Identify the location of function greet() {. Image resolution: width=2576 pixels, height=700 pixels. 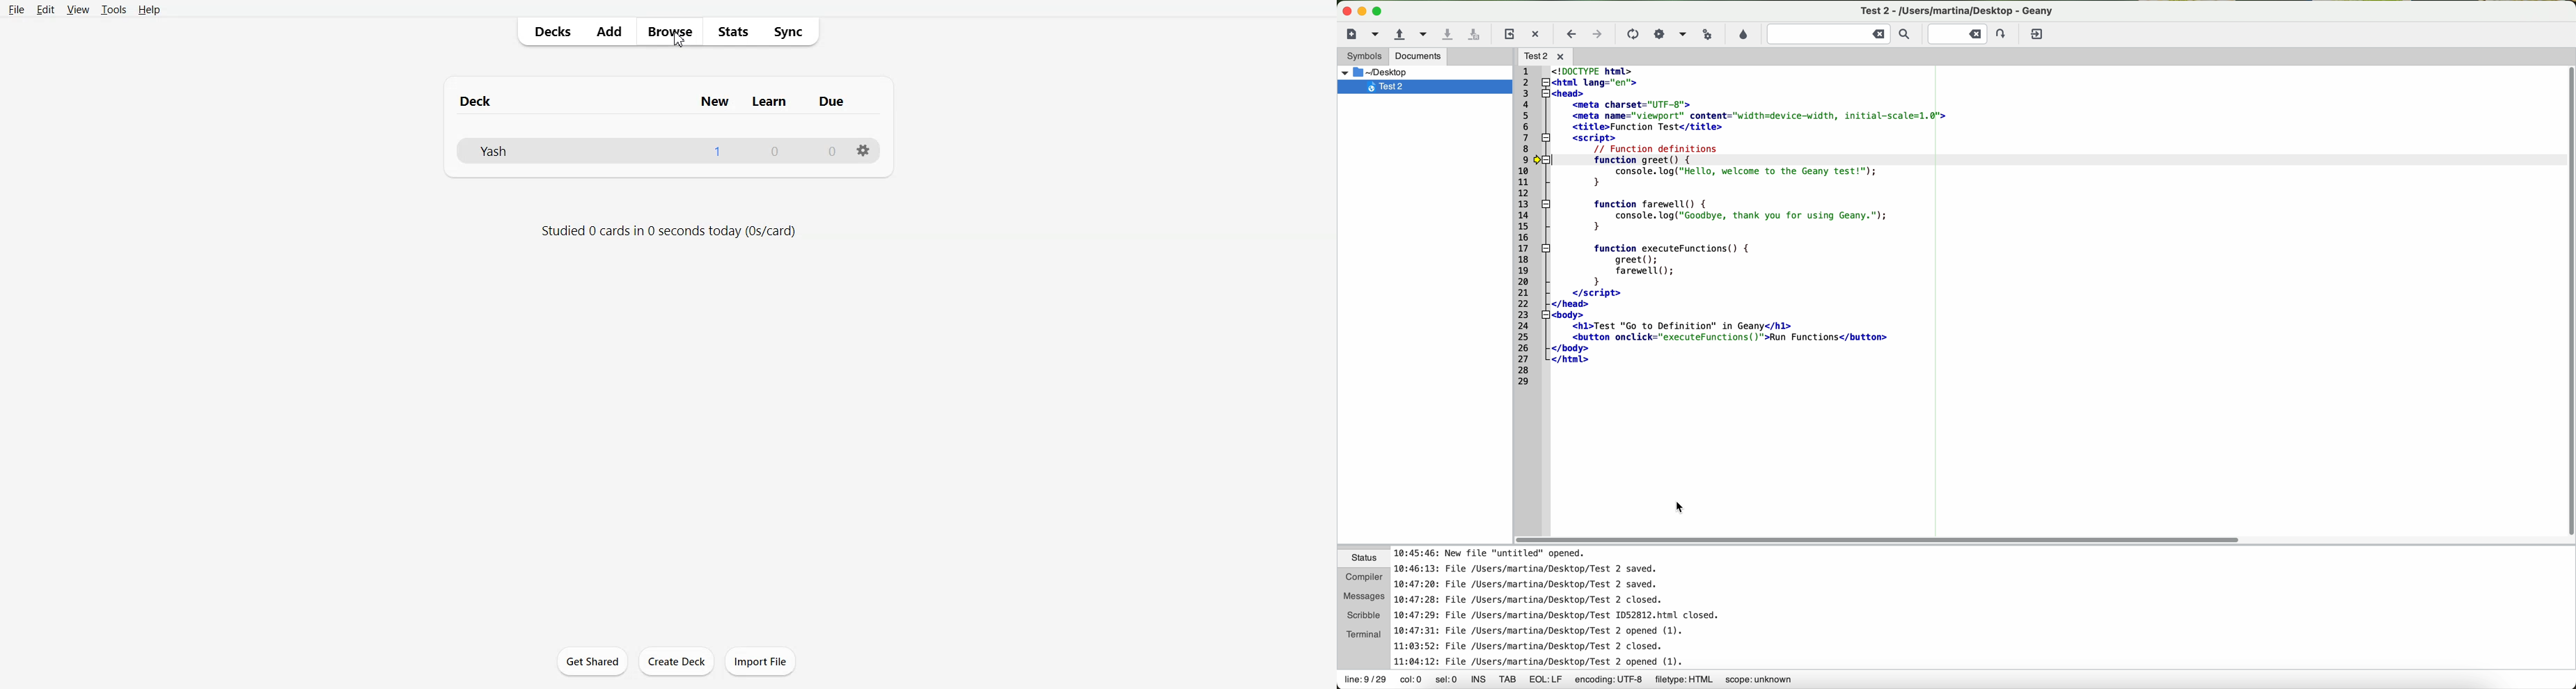
(1746, 160).